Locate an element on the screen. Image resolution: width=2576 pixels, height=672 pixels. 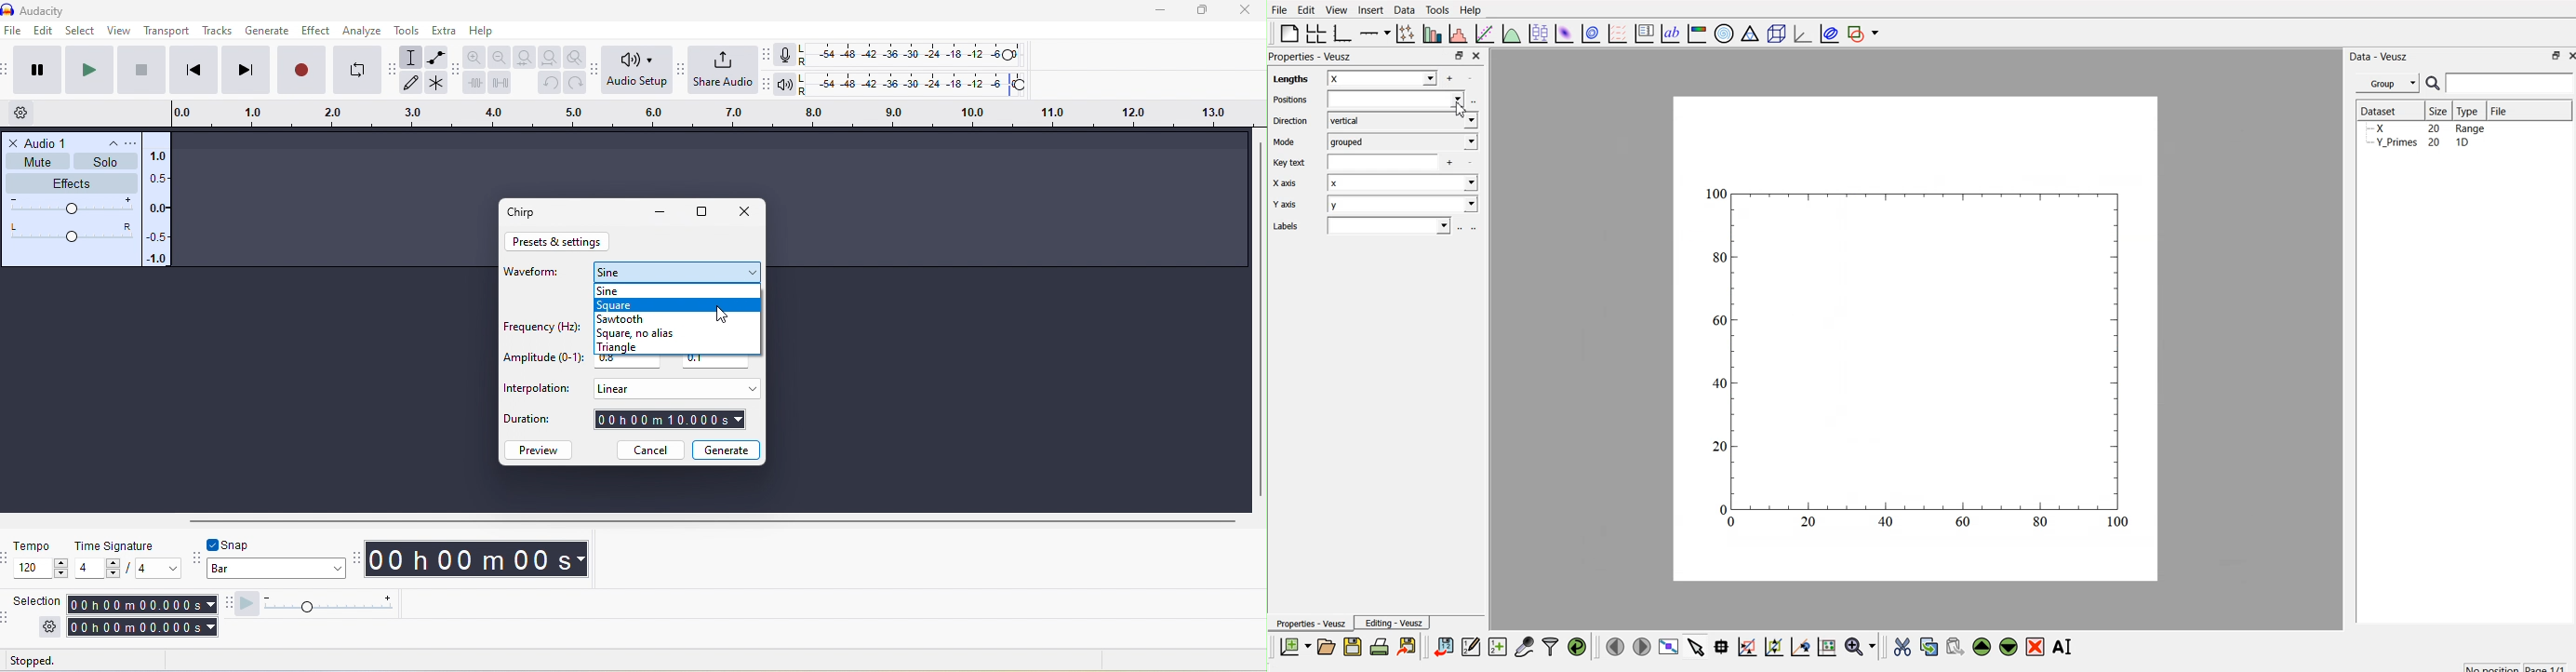
polar graph is located at coordinates (1726, 34).